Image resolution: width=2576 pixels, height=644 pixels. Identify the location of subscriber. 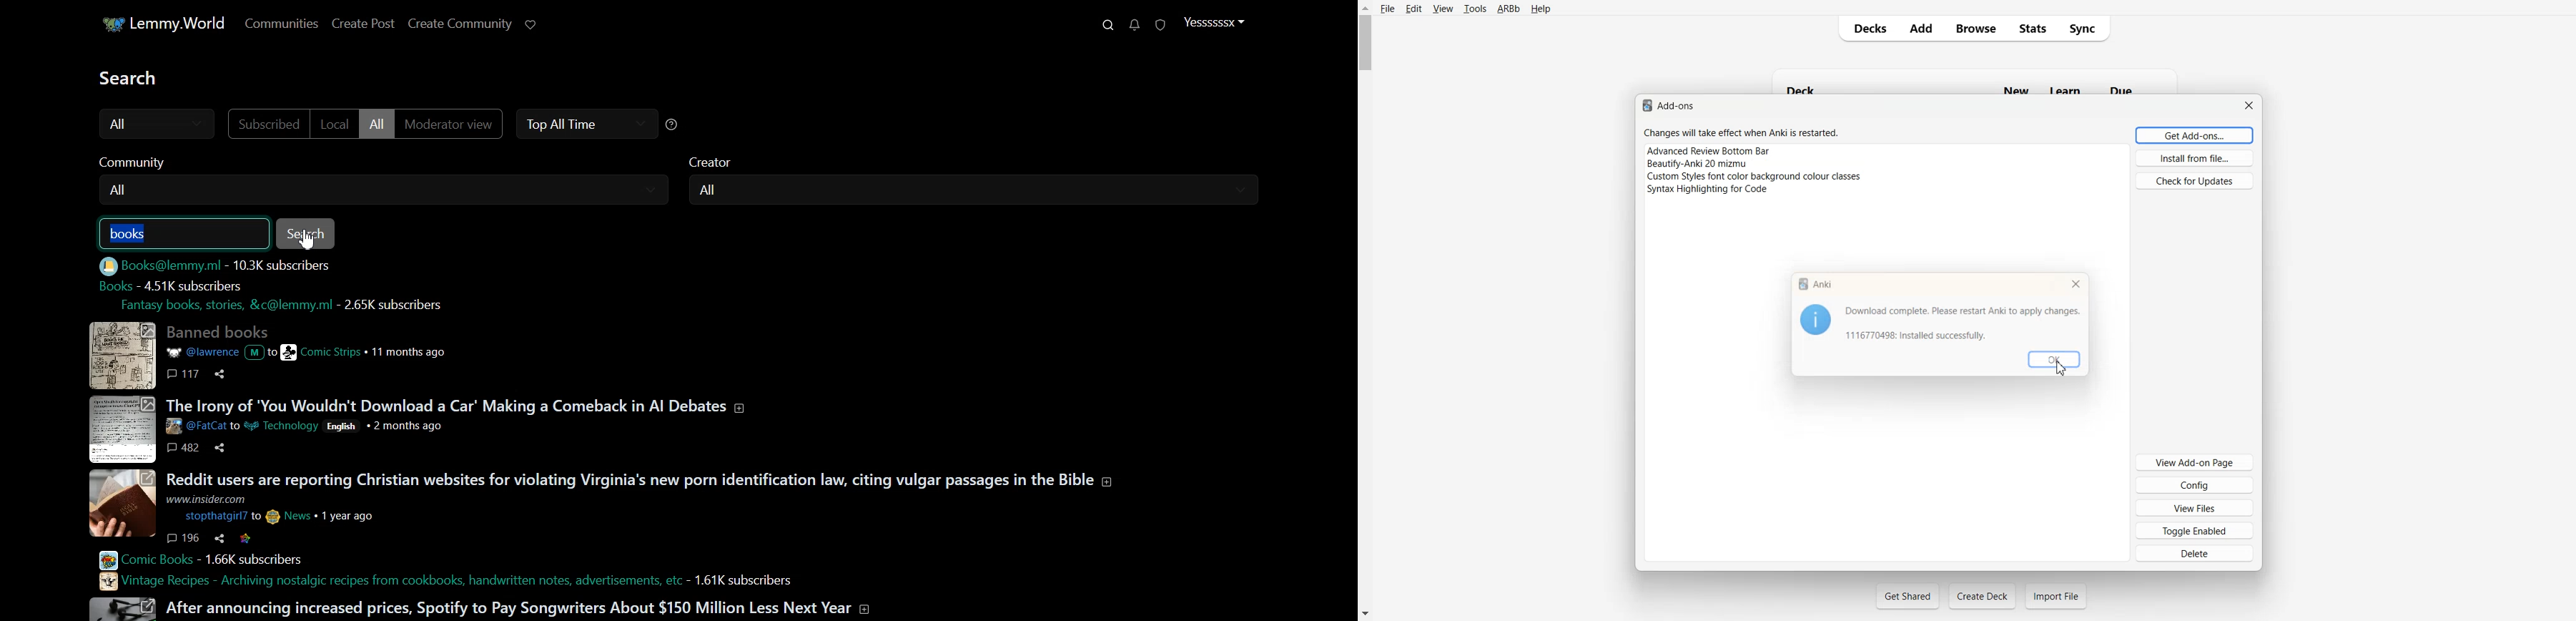
(287, 265).